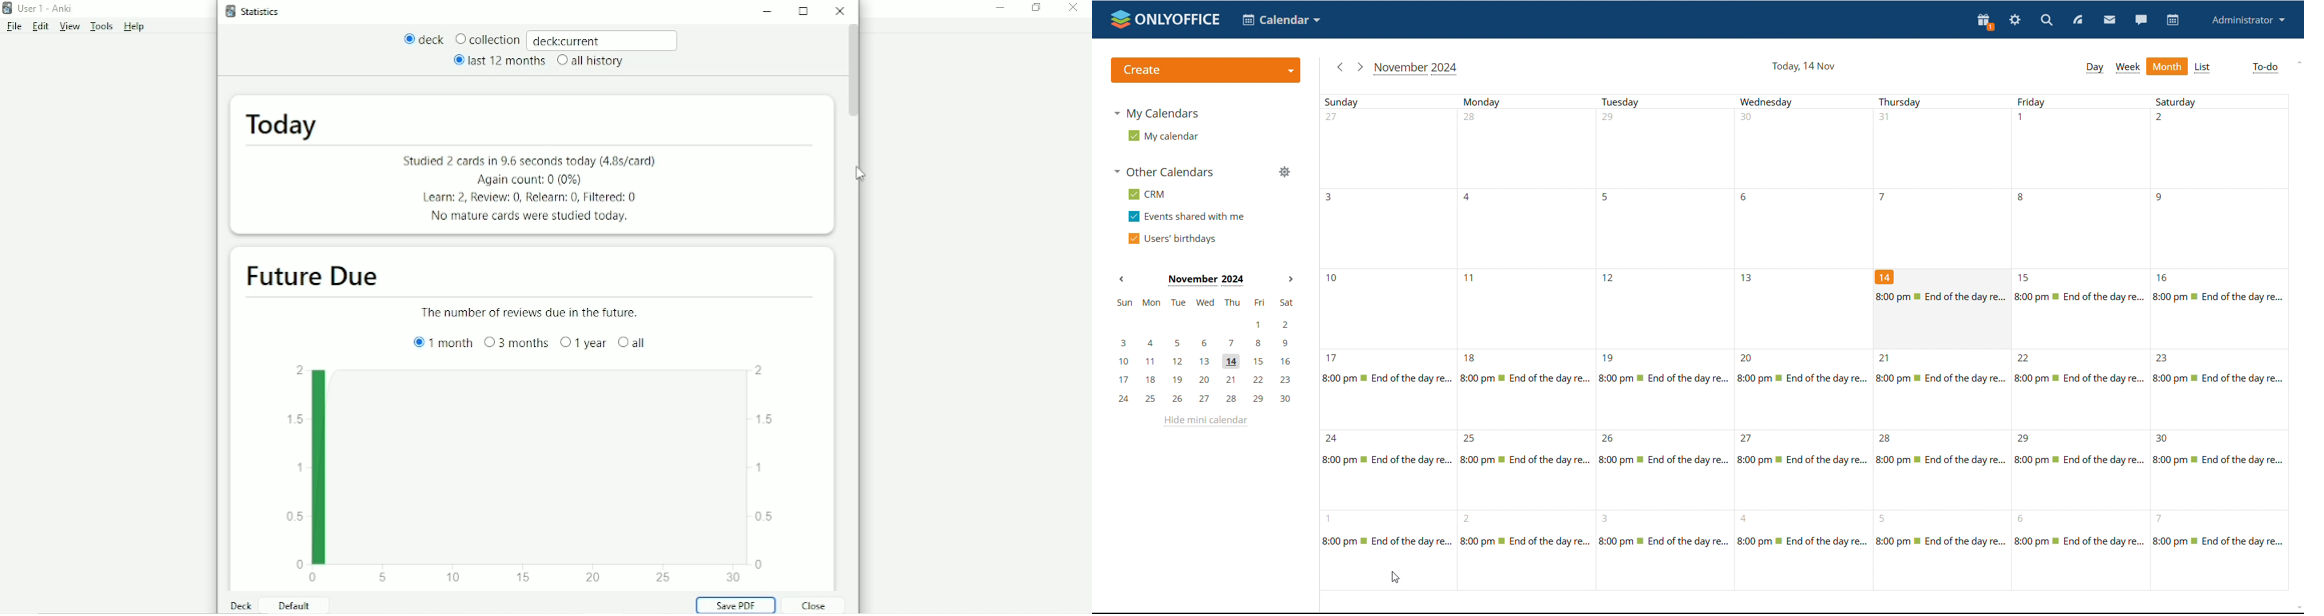 The width and height of the screenshot is (2324, 616). I want to click on manage, so click(1285, 173).